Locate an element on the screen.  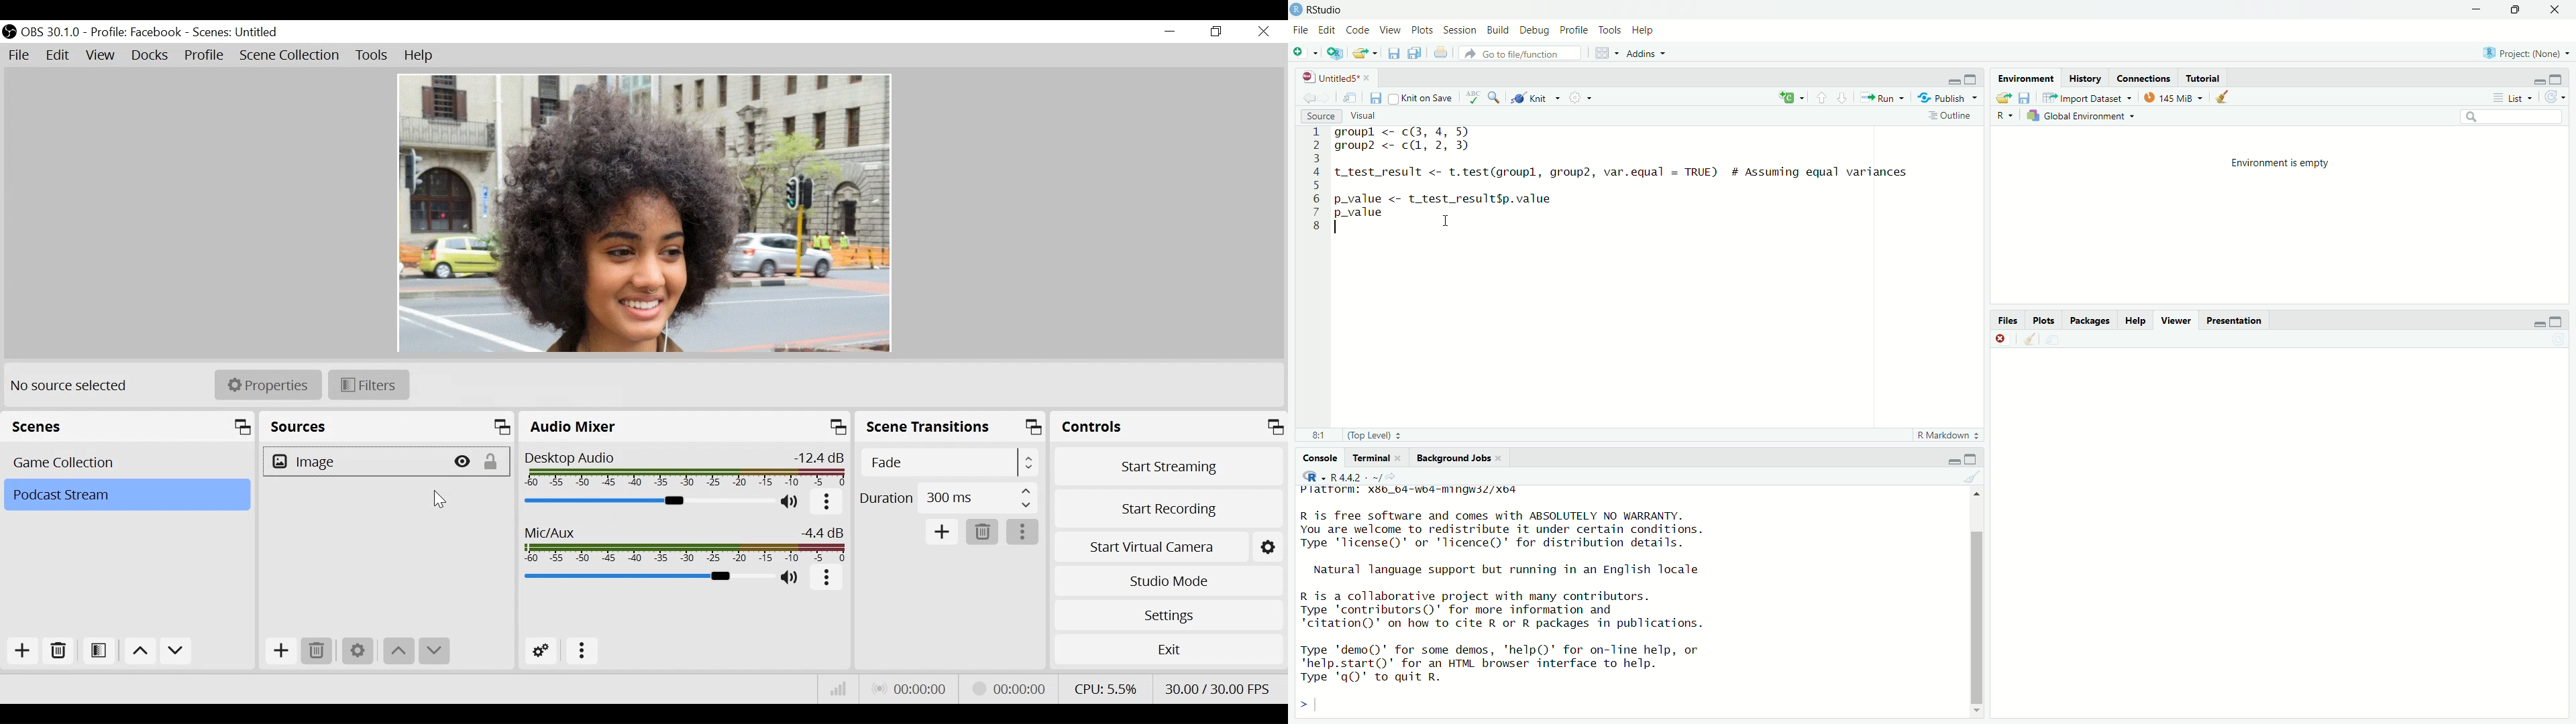
close is located at coordinates (2002, 339).